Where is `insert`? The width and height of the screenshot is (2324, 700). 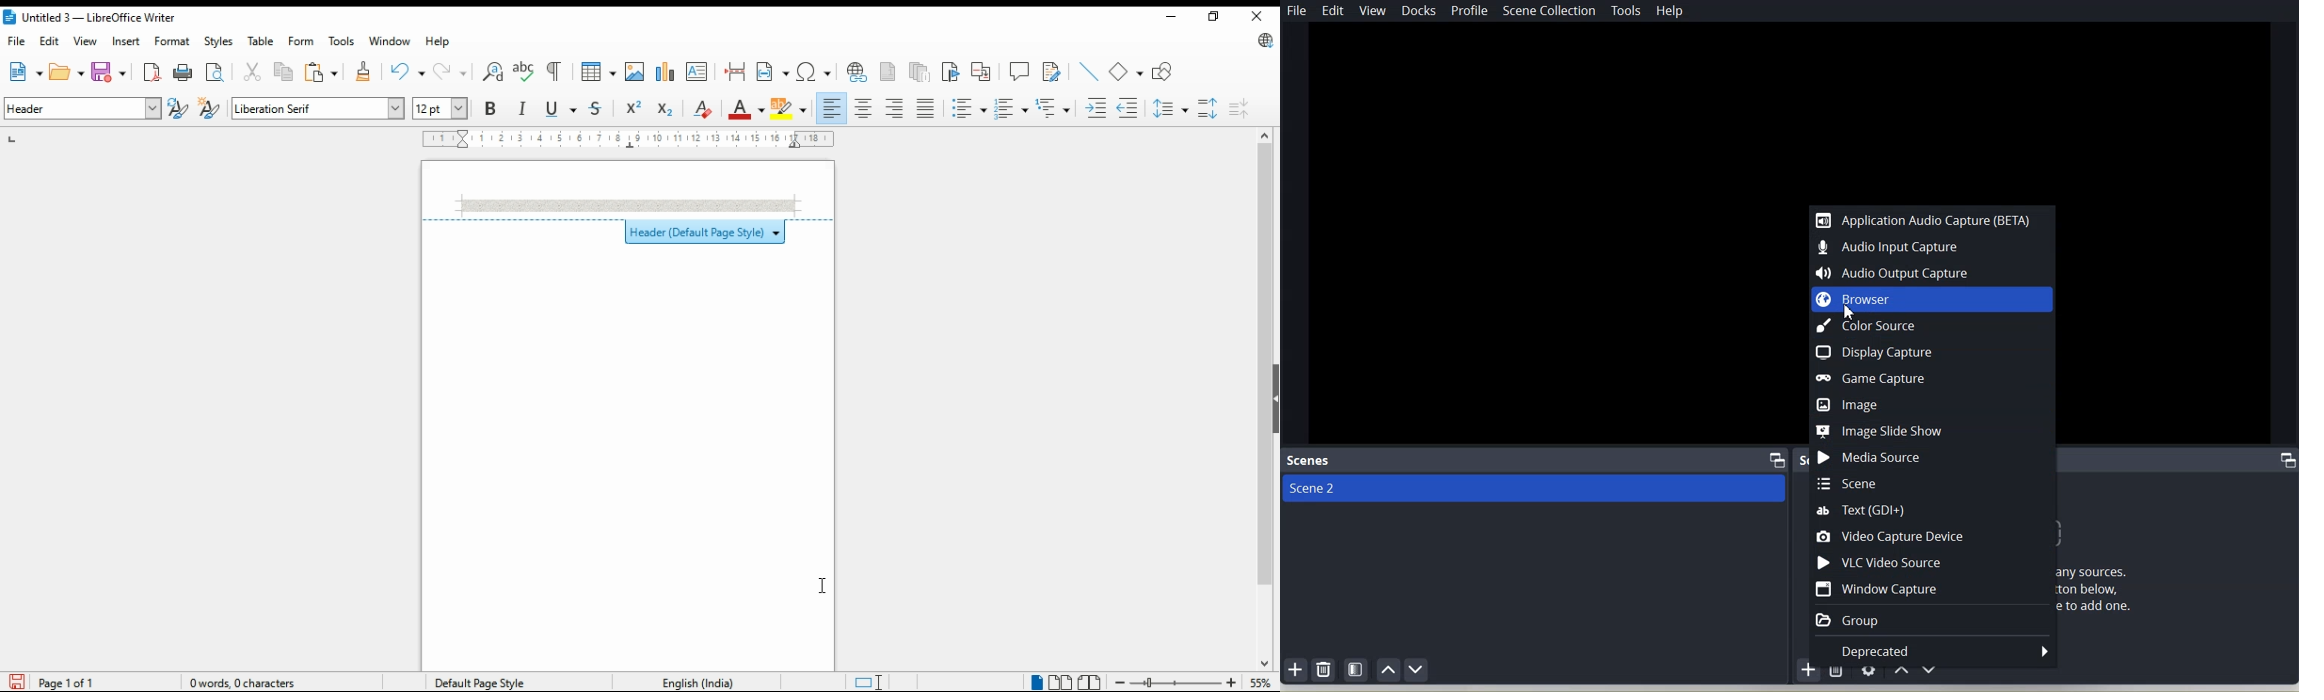
insert is located at coordinates (125, 41).